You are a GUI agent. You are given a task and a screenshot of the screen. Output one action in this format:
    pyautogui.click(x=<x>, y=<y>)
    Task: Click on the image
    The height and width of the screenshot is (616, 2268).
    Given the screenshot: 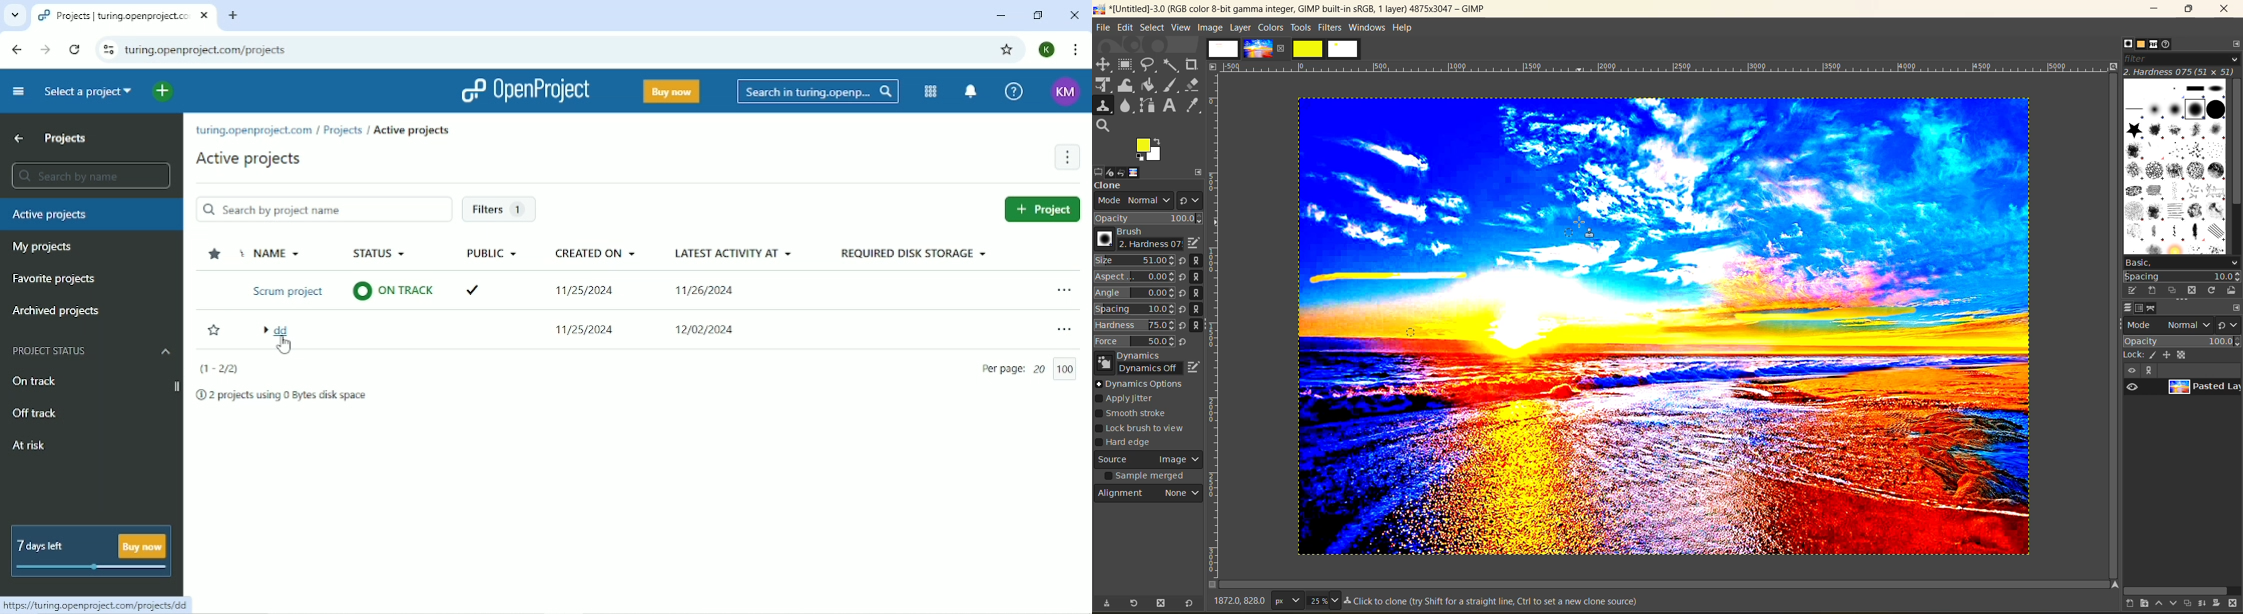 What is the action you would take?
    pyautogui.click(x=1209, y=27)
    